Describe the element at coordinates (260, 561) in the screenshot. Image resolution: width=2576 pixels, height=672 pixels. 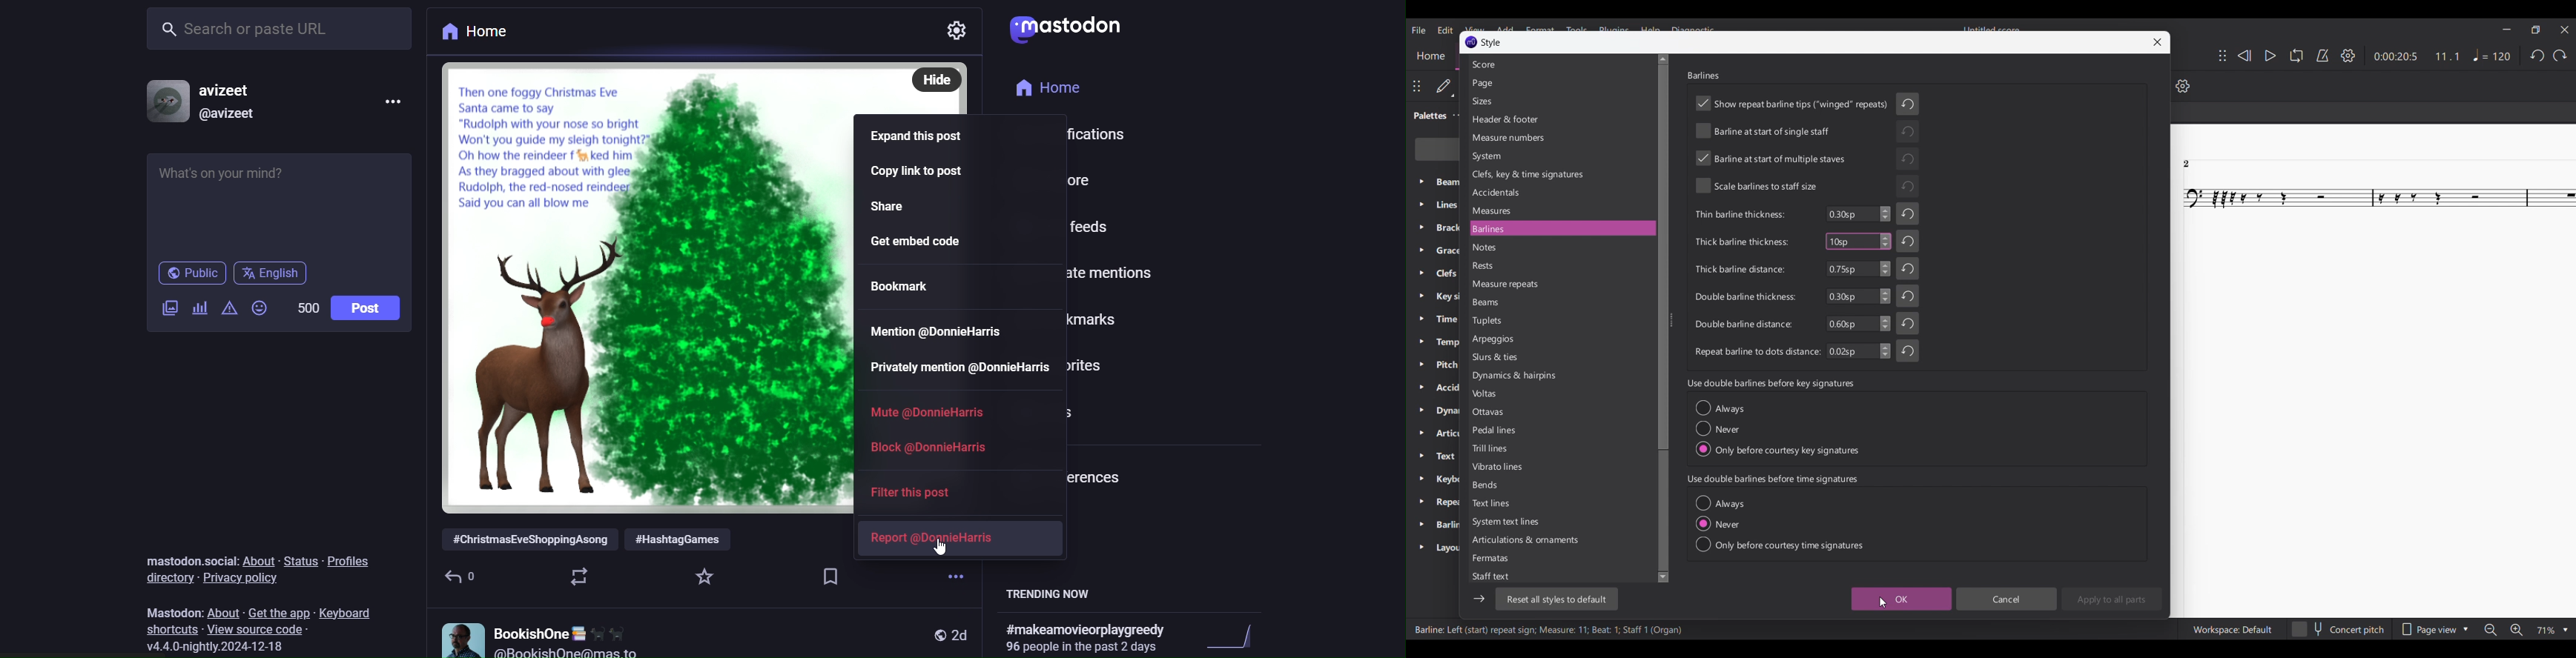
I see `about` at that location.